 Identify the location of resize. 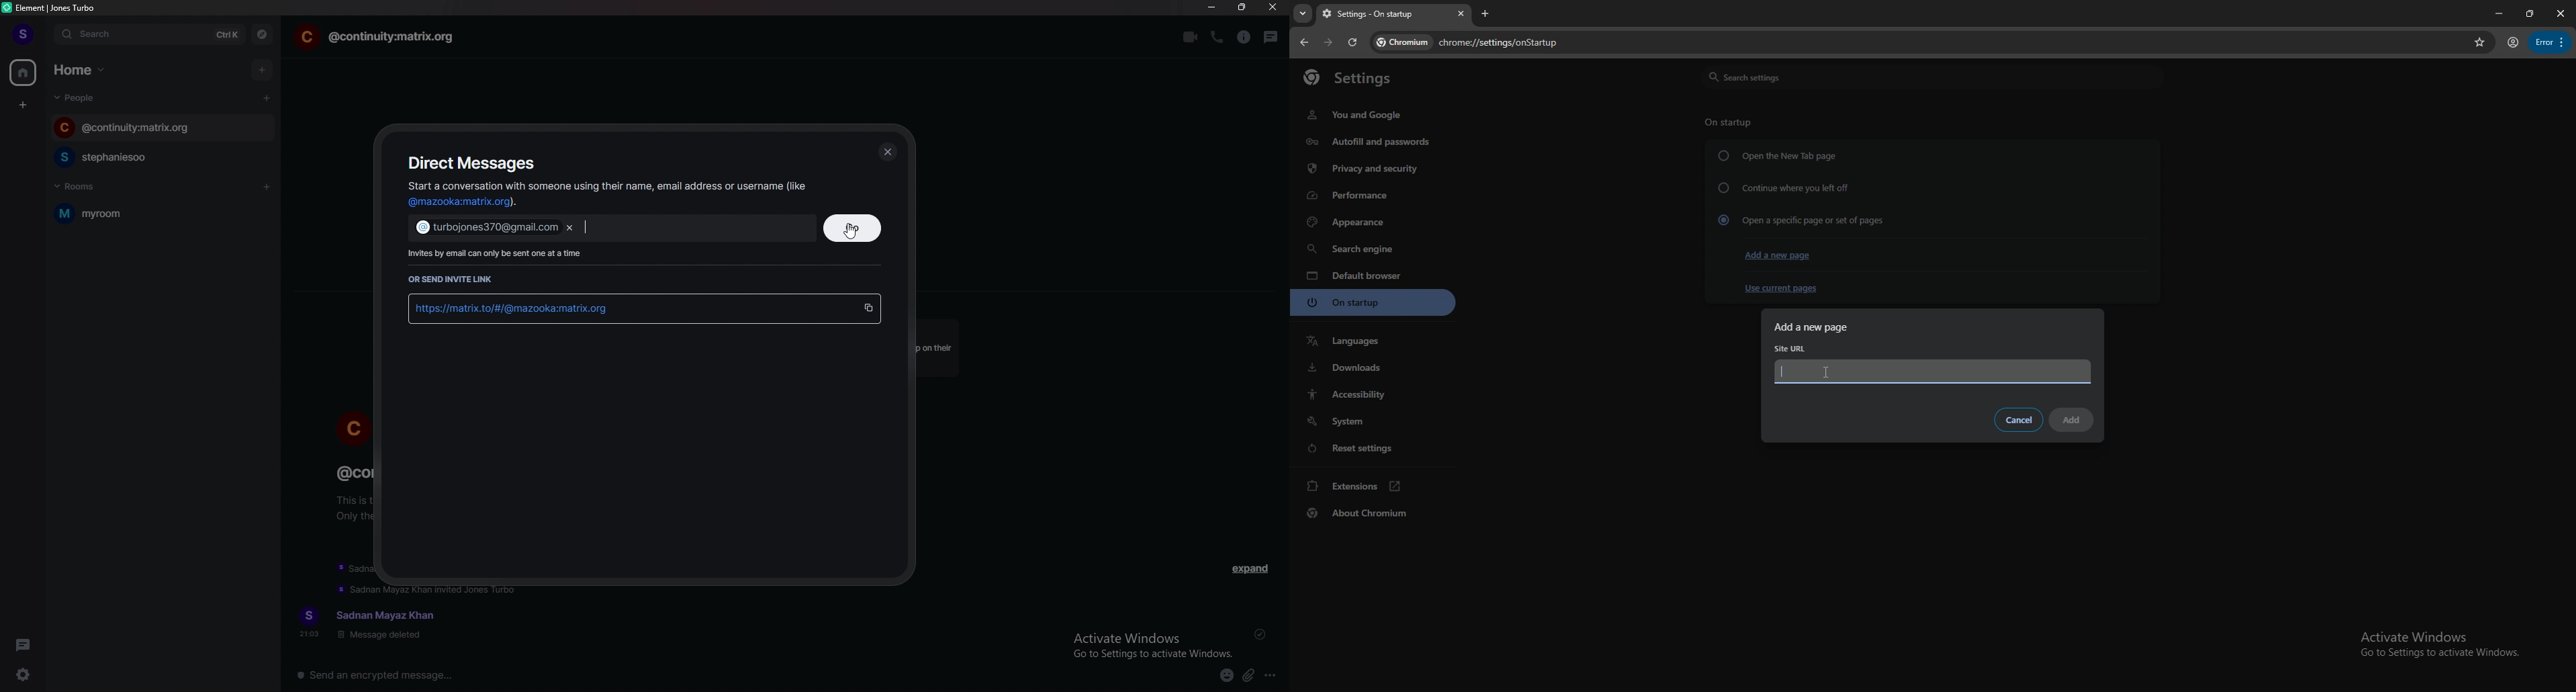
(1244, 7).